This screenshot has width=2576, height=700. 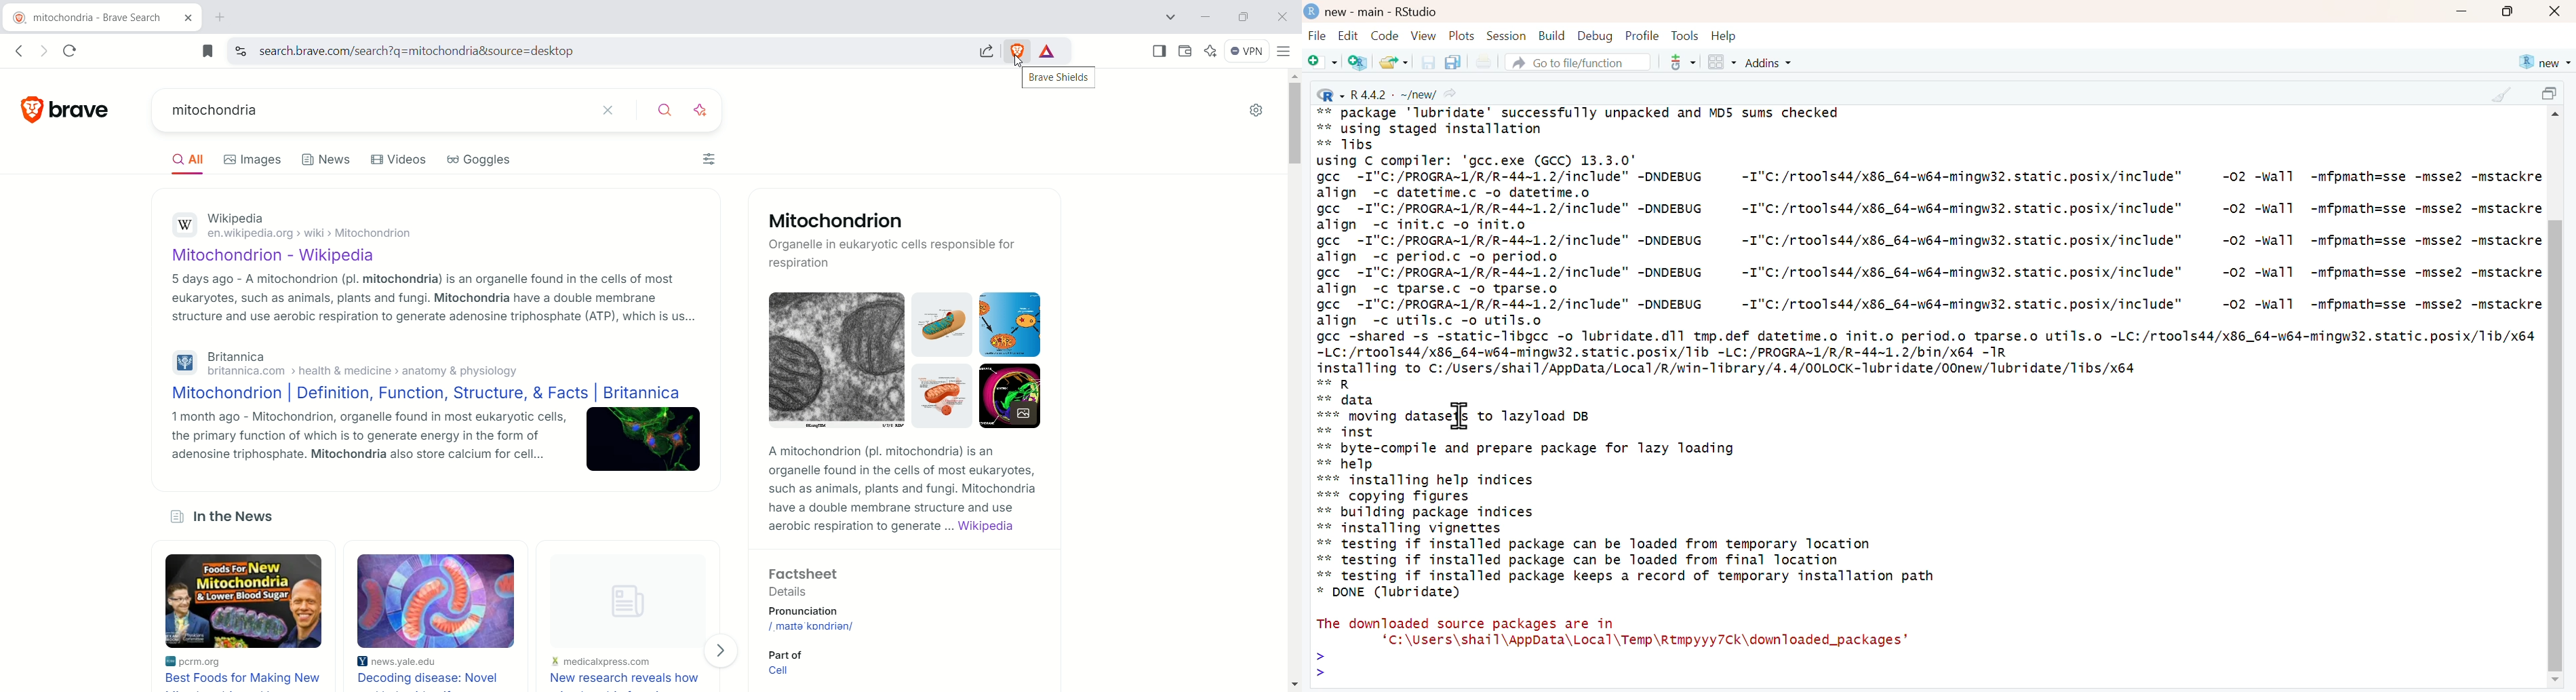 I want to click on scroll down, so click(x=2553, y=681).